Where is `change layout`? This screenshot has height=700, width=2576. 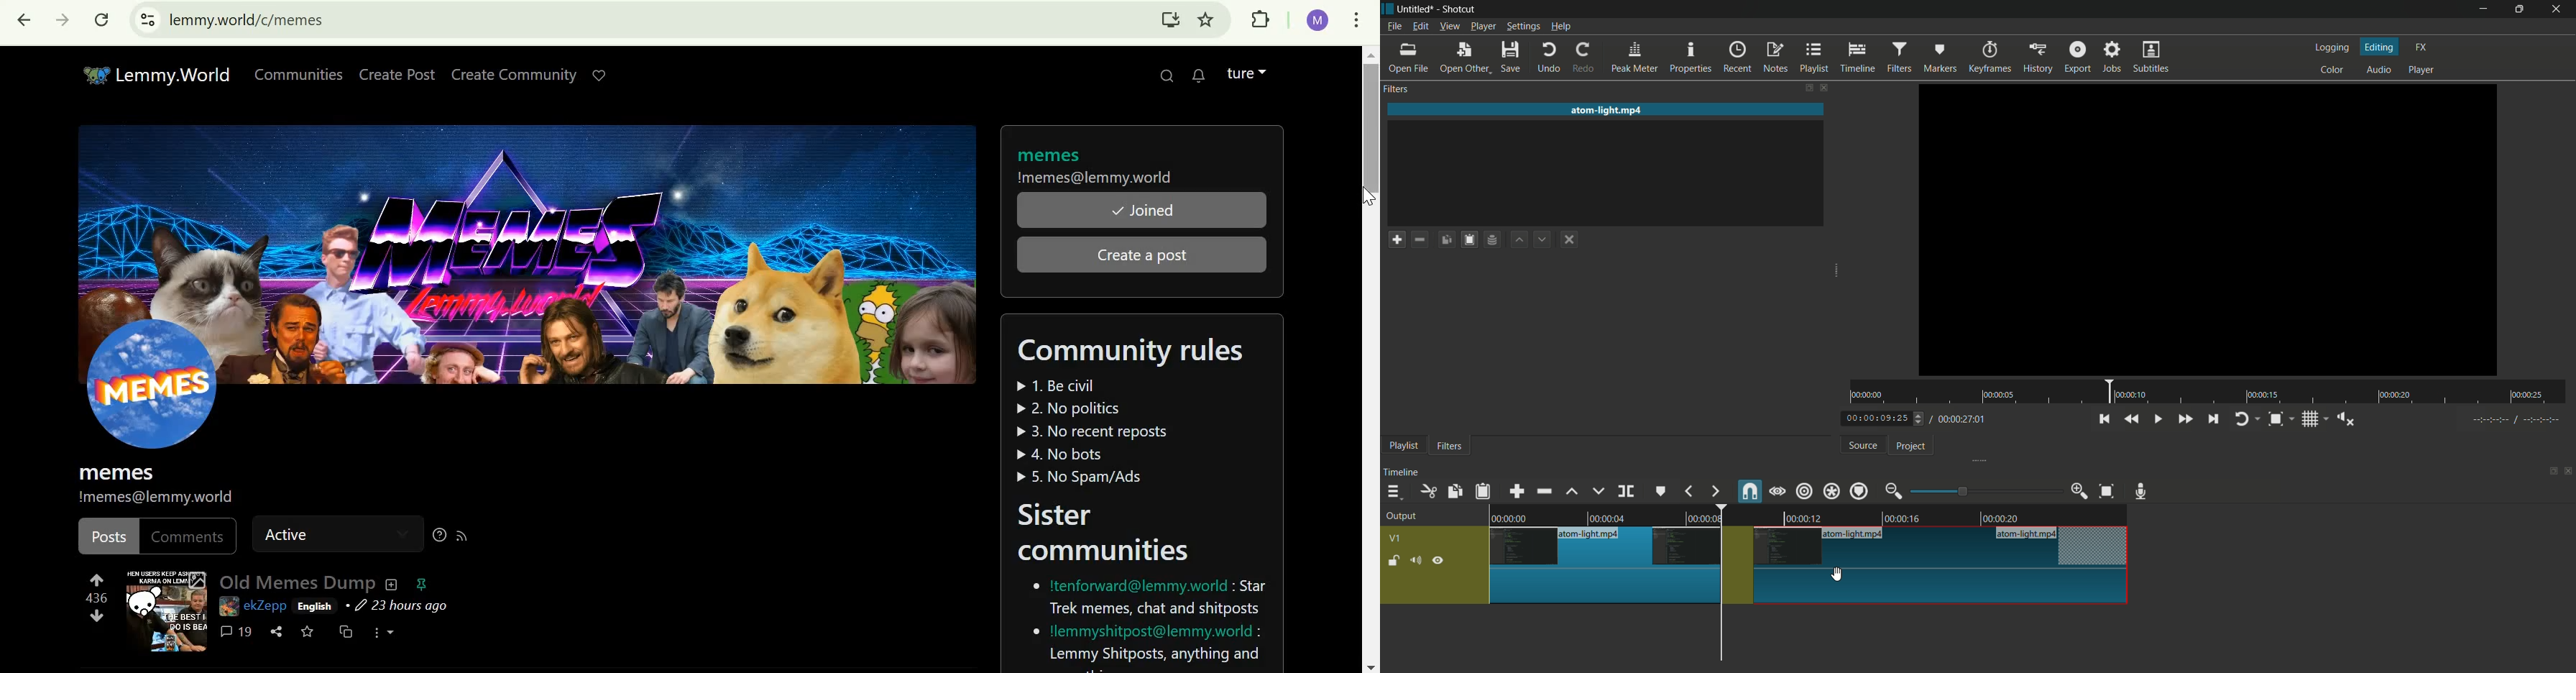 change layout is located at coordinates (1804, 87).